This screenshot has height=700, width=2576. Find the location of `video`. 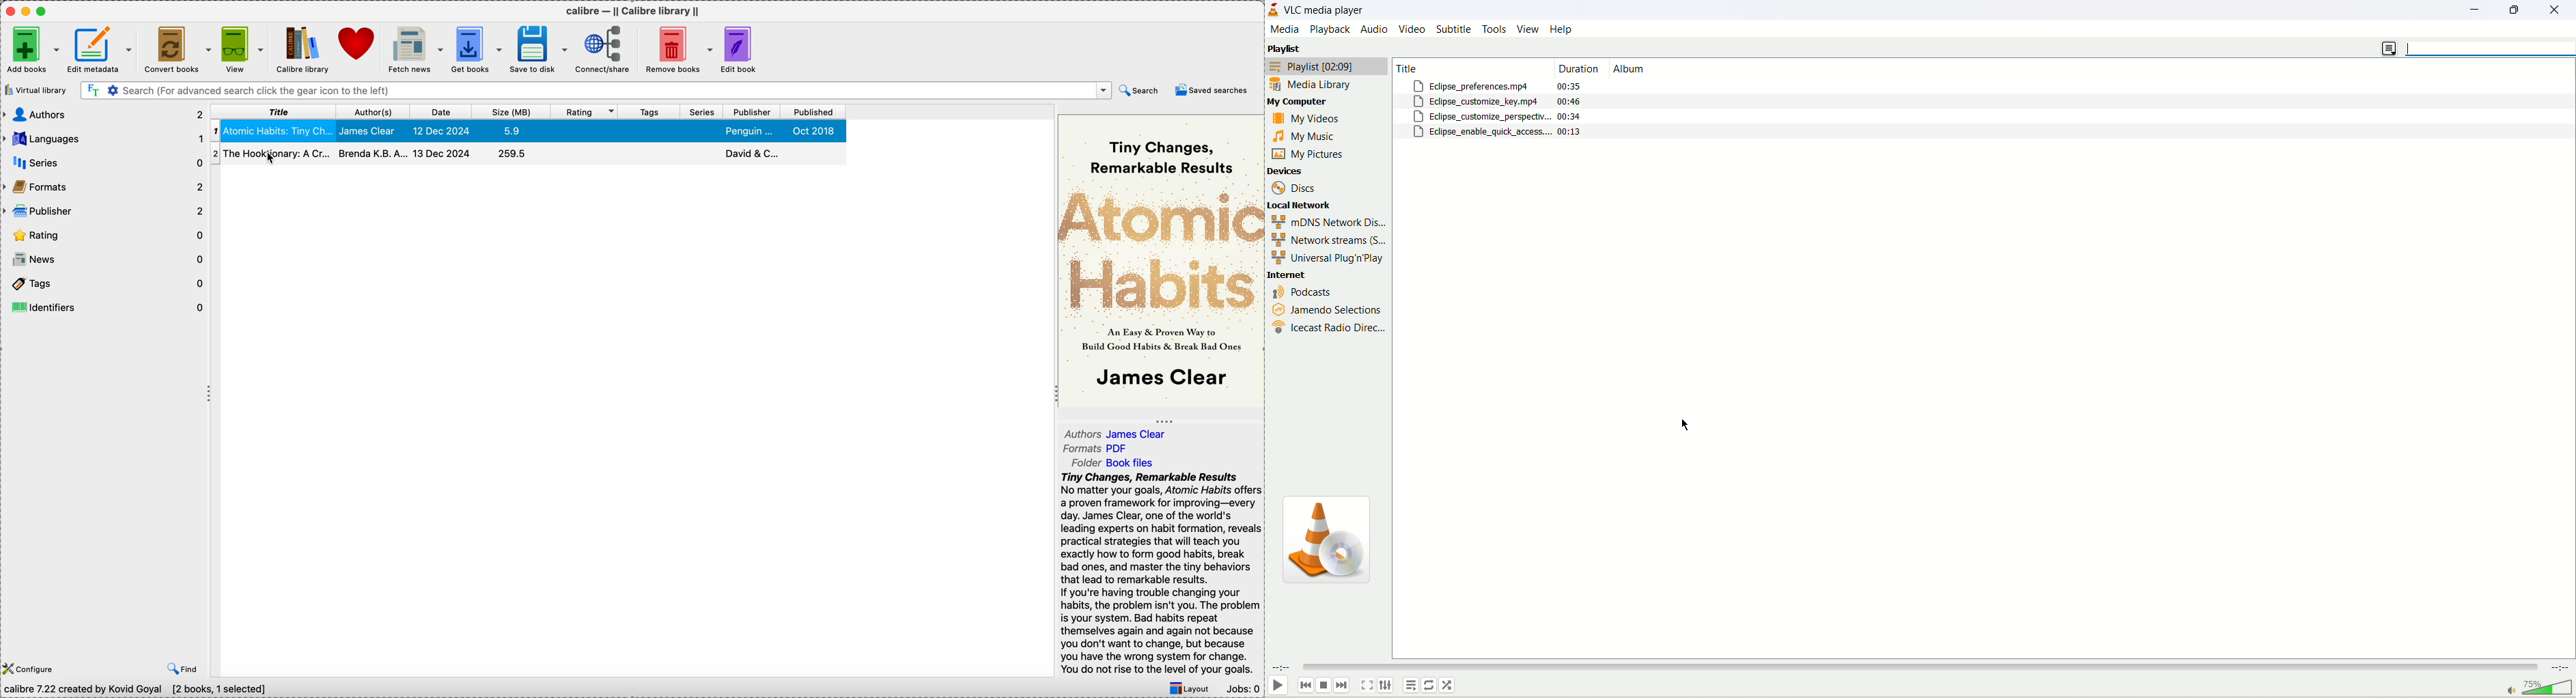

video is located at coordinates (1414, 29).